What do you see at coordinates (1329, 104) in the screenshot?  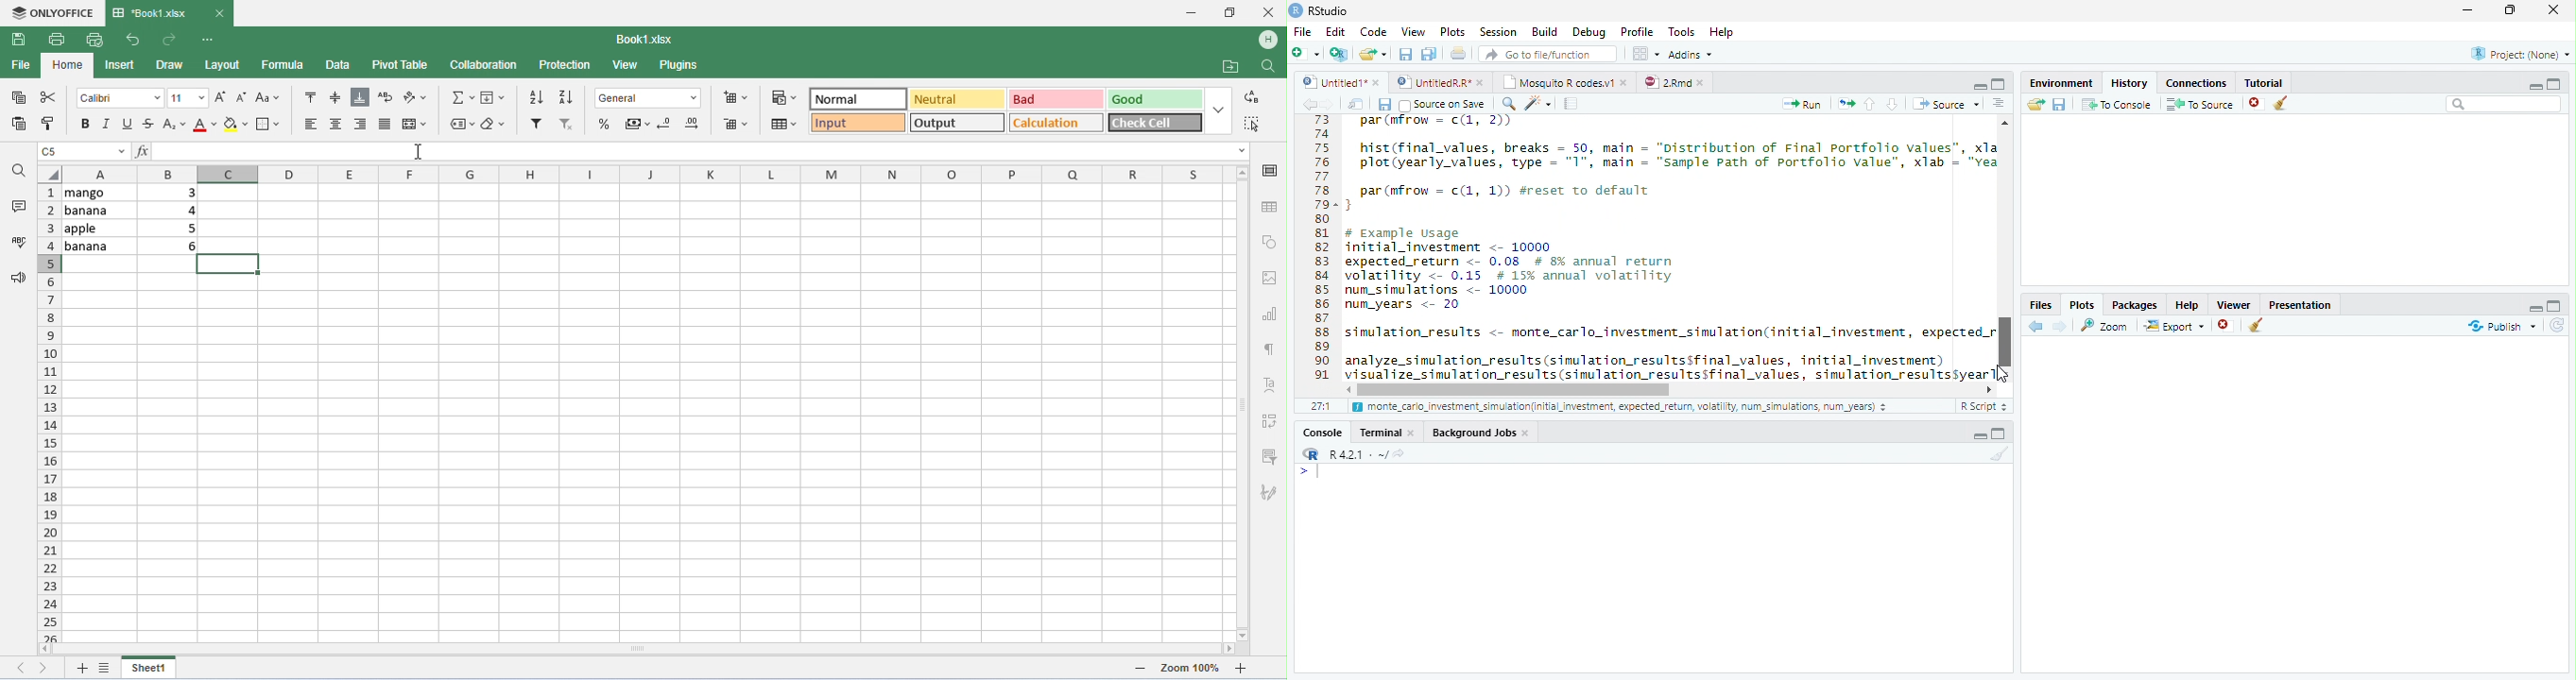 I see `next source location` at bounding box center [1329, 104].